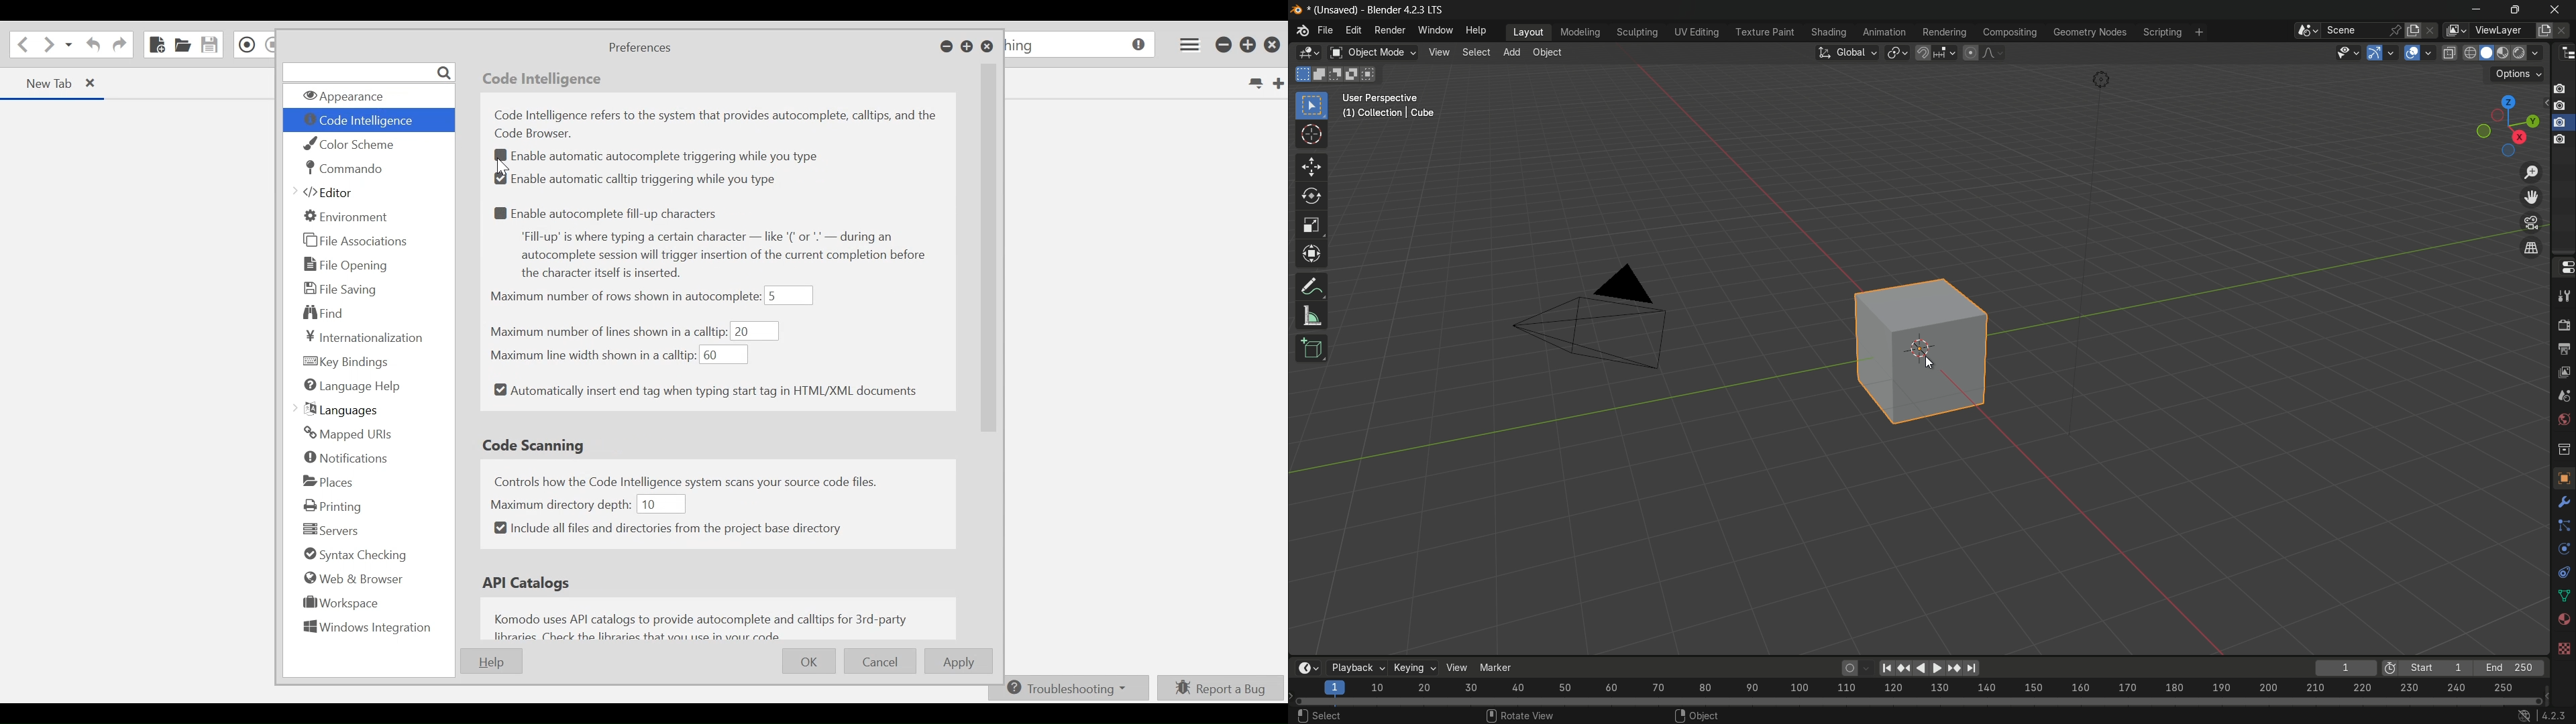 This screenshot has height=728, width=2576. What do you see at coordinates (2565, 267) in the screenshot?
I see `properties` at bounding box center [2565, 267].